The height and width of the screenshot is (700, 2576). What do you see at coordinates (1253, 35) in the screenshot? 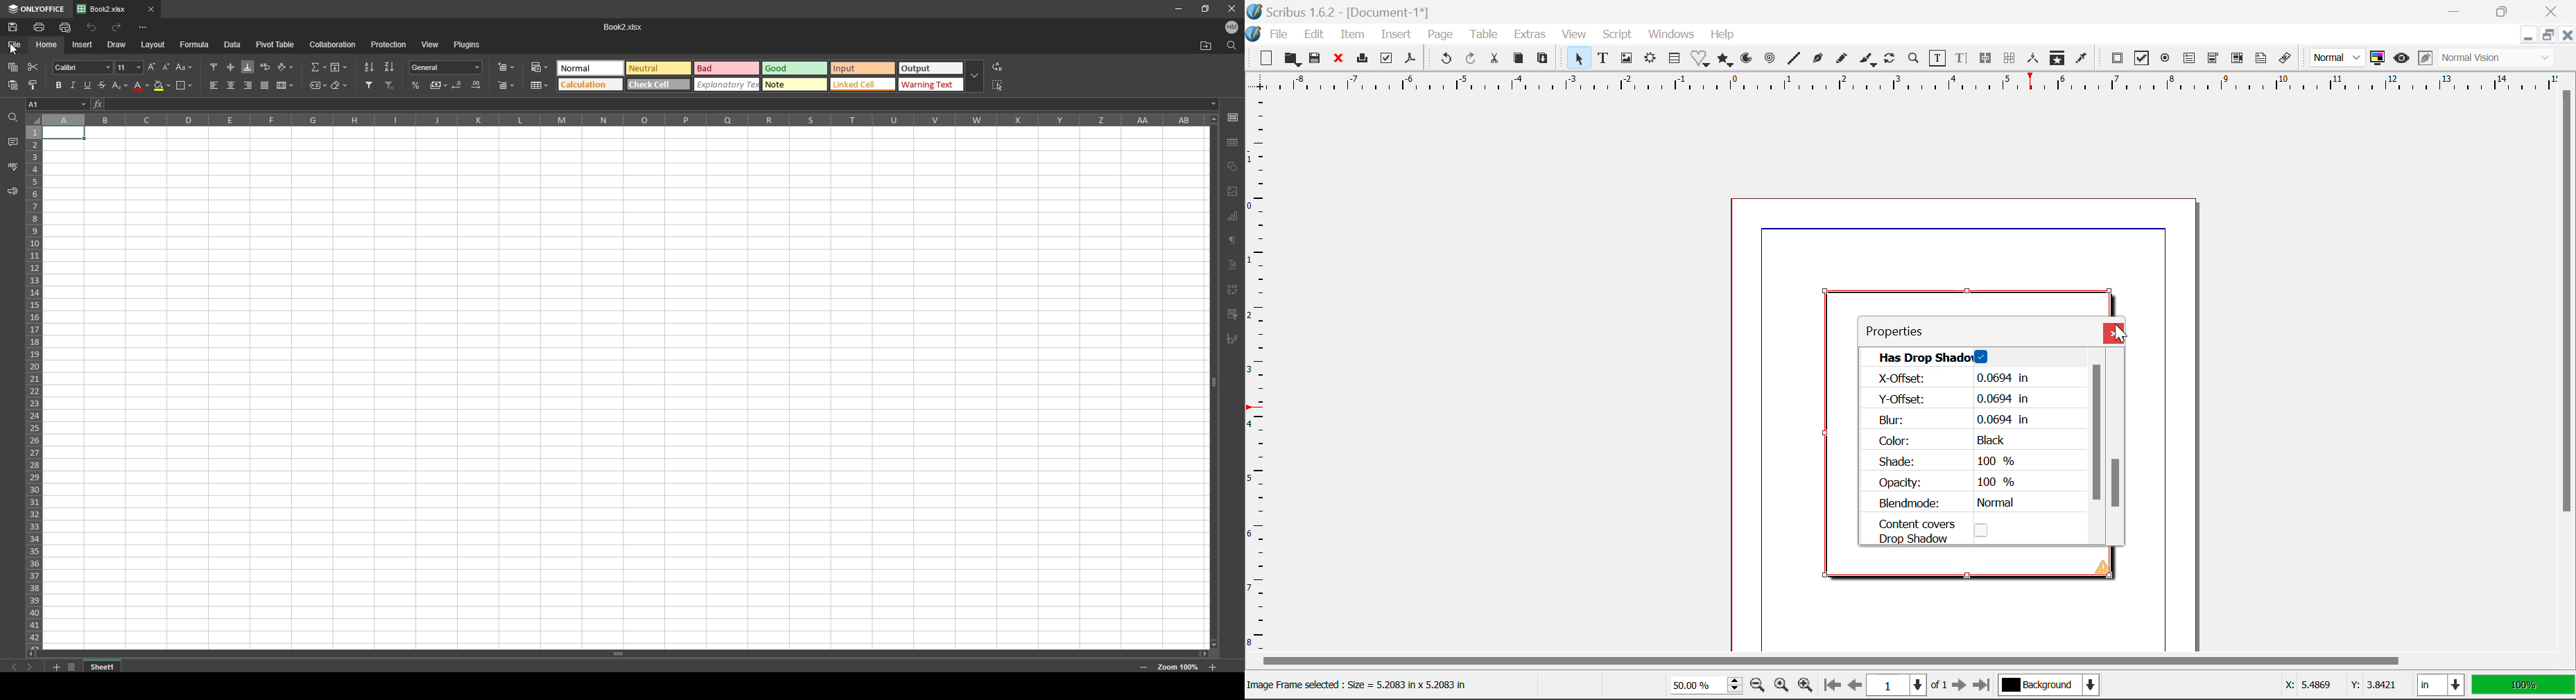
I see `logo` at bounding box center [1253, 35].